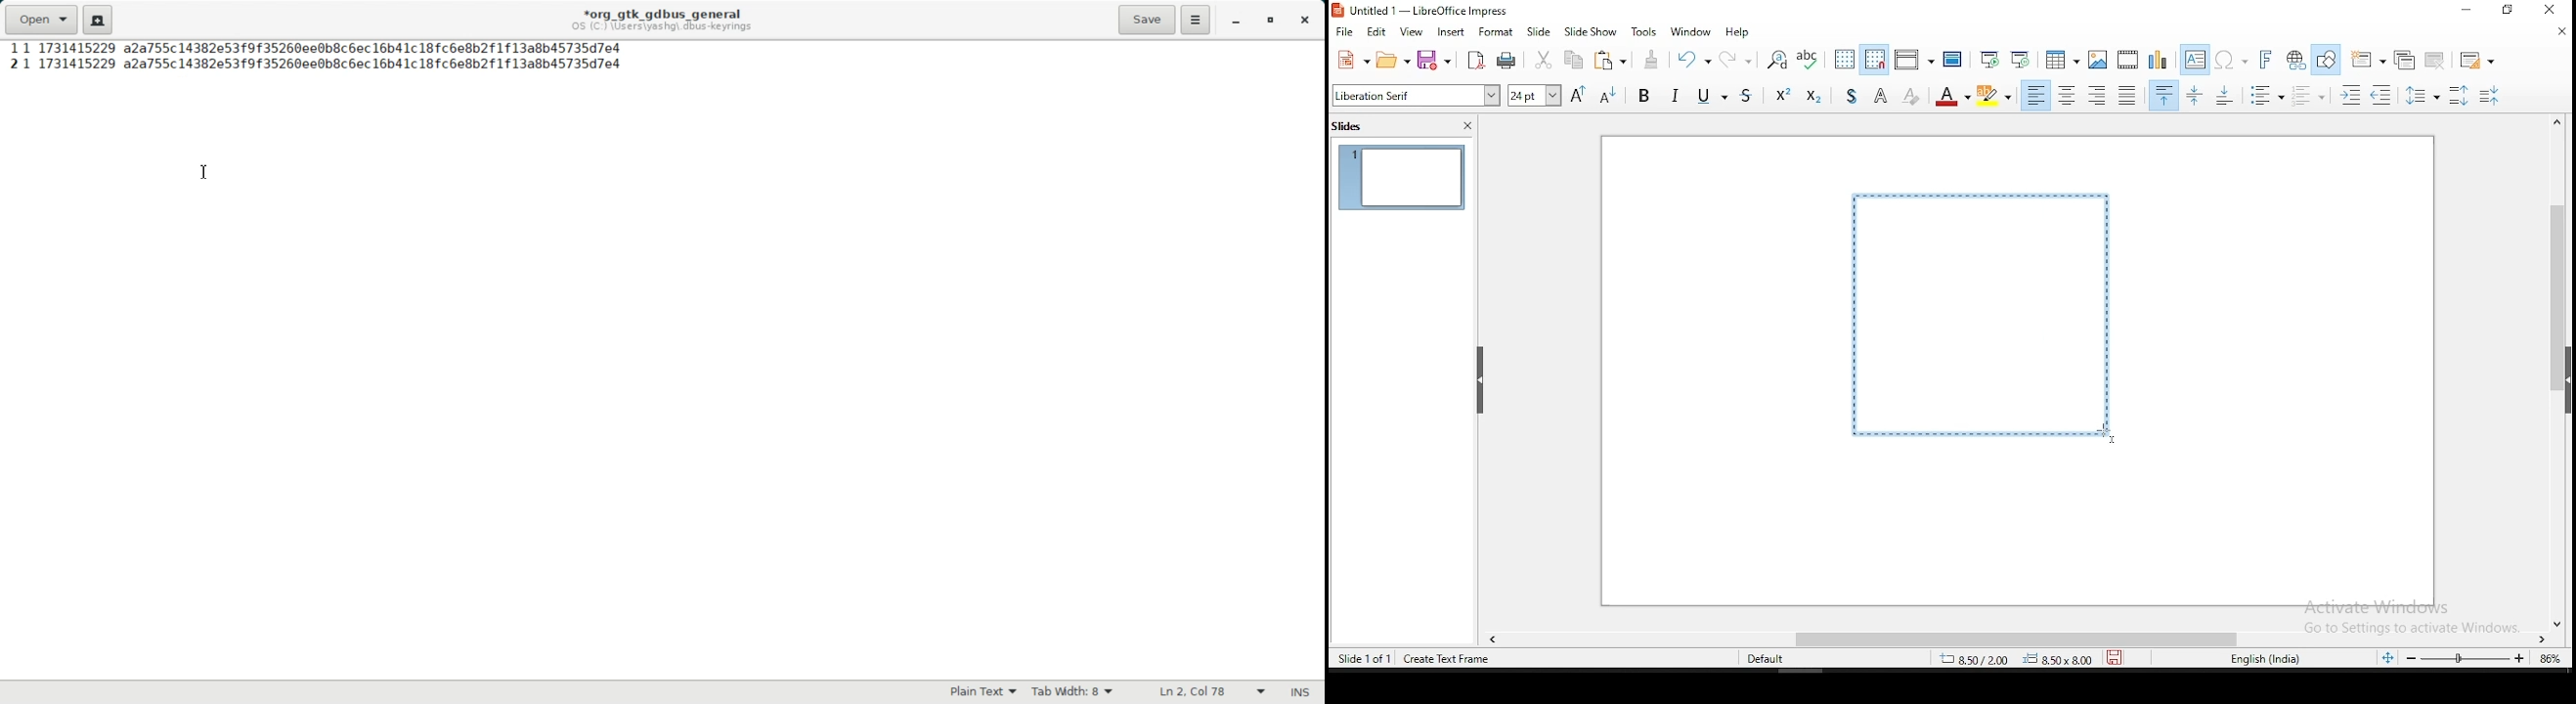 The image size is (2576, 728). Describe the element at coordinates (2025, 638) in the screenshot. I see `scroll bar` at that location.